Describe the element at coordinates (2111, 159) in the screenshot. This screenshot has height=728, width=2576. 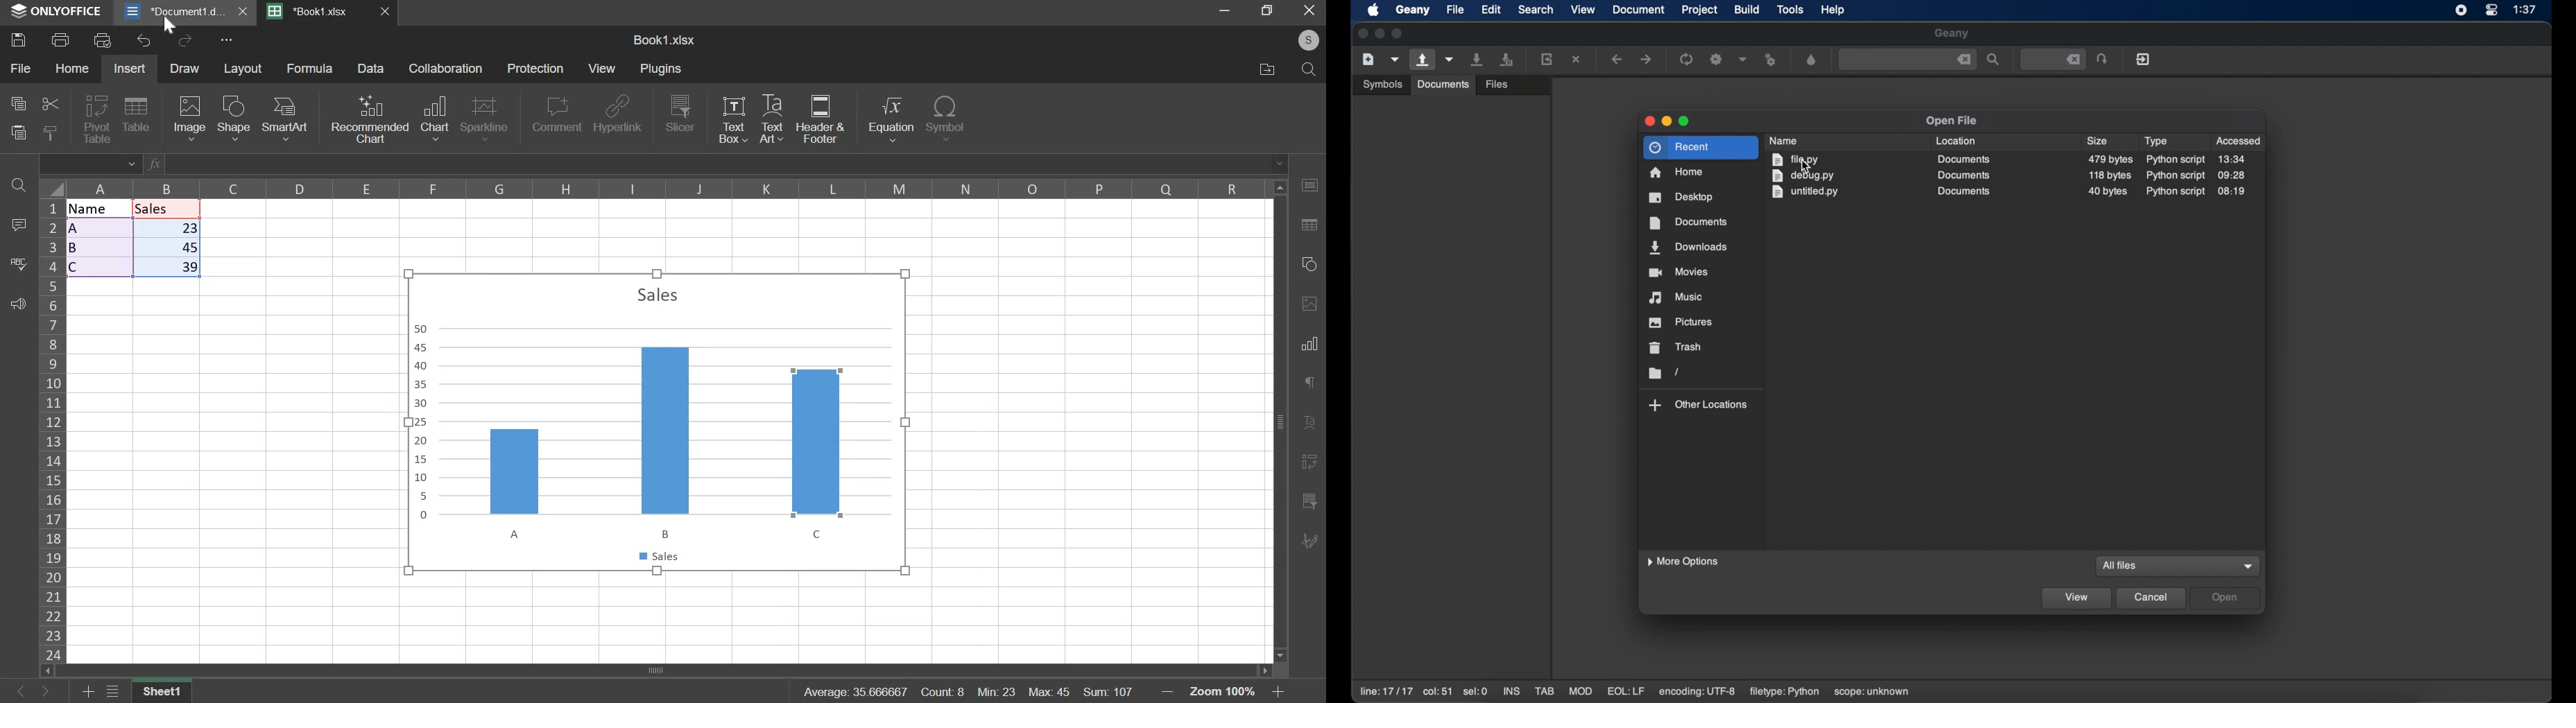
I see `size` at that location.